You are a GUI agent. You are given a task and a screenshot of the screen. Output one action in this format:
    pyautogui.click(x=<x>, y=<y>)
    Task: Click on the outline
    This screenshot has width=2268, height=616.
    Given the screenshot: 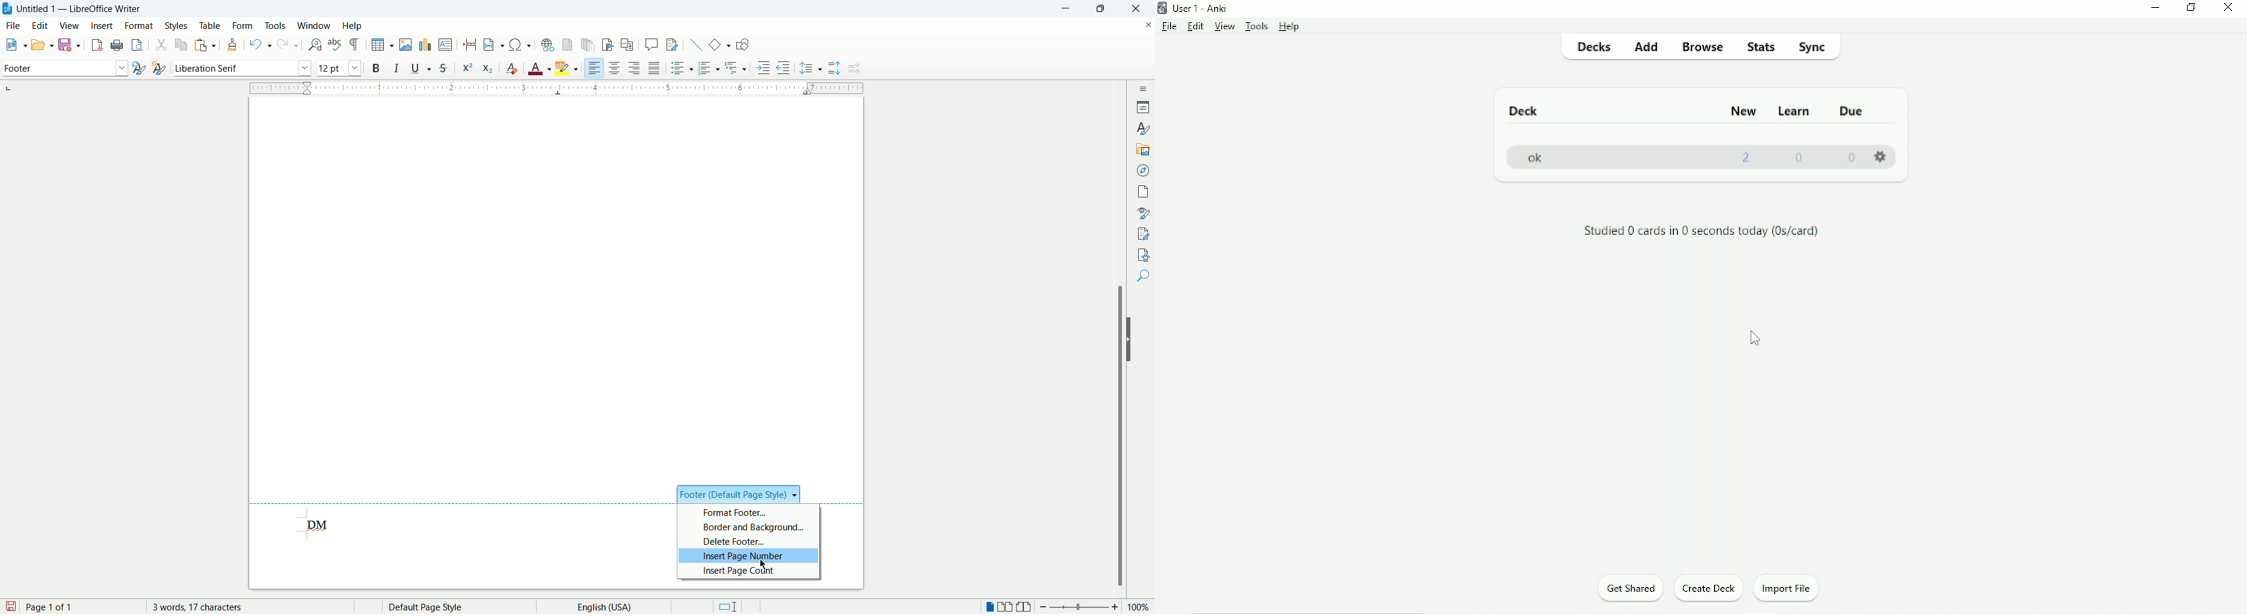 What is the action you would take?
    pyautogui.click(x=737, y=67)
    